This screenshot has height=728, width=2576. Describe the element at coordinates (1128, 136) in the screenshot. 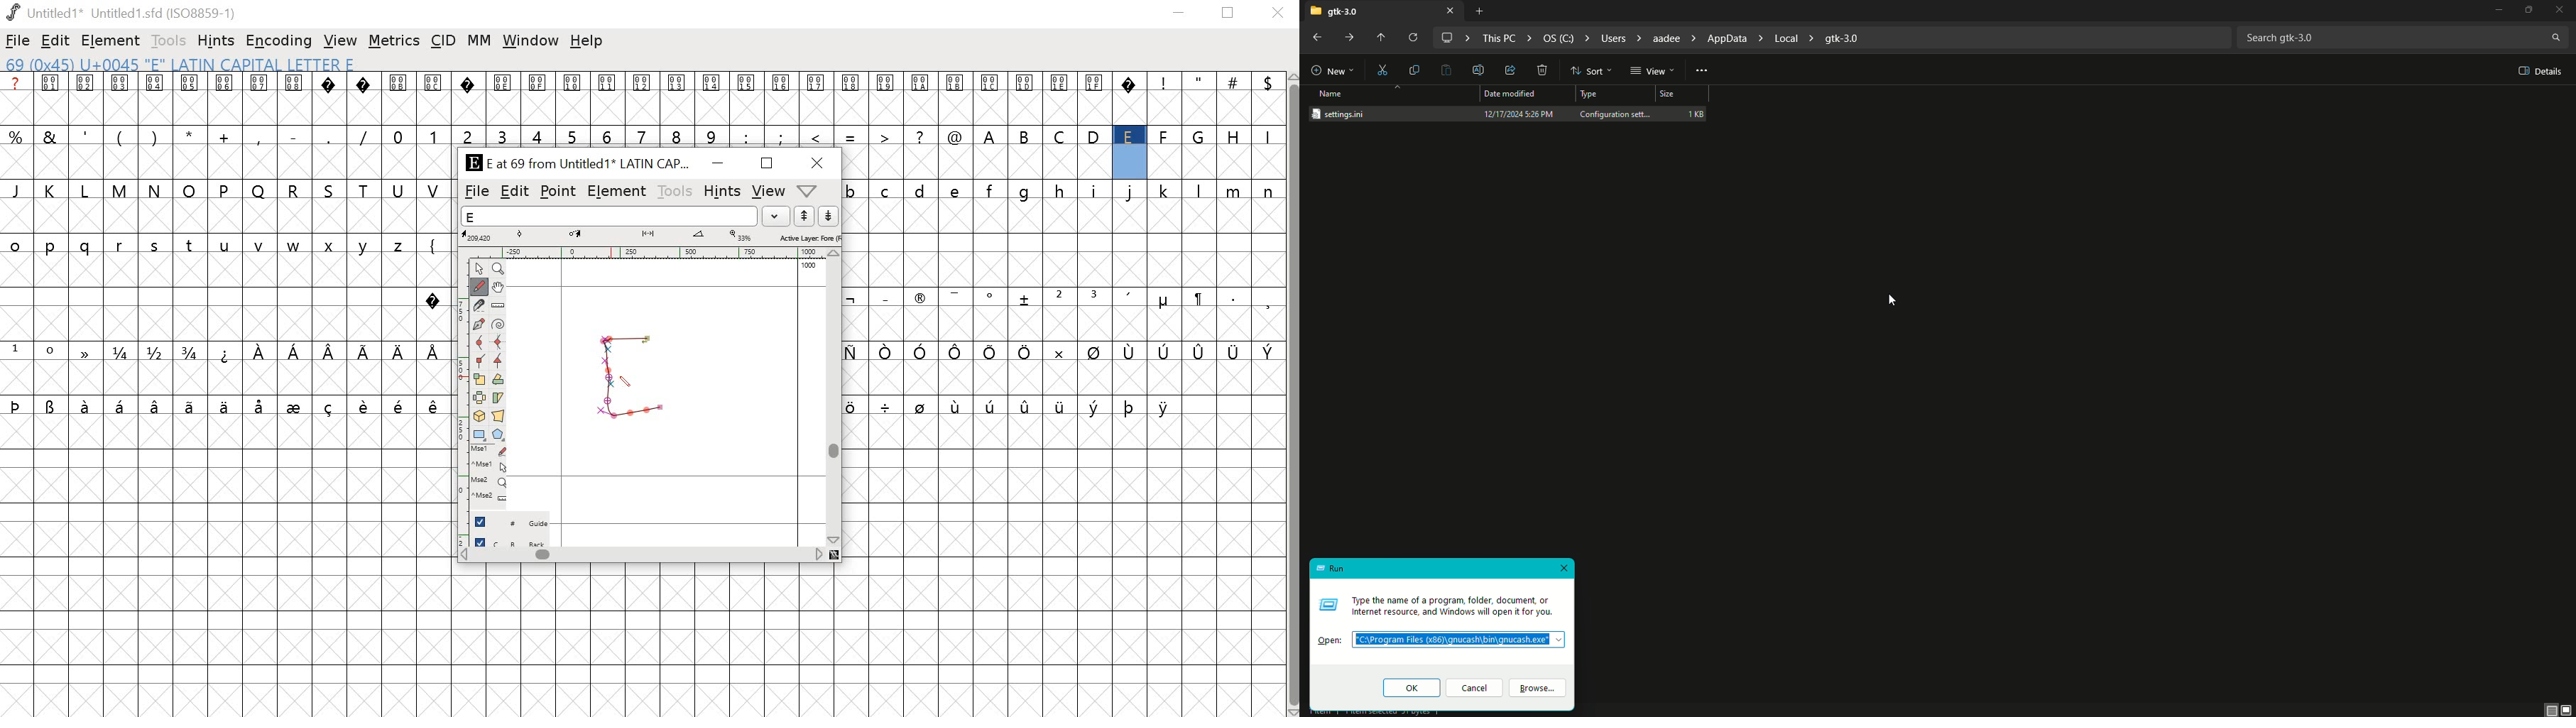

I see `uppercase alphabets` at that location.